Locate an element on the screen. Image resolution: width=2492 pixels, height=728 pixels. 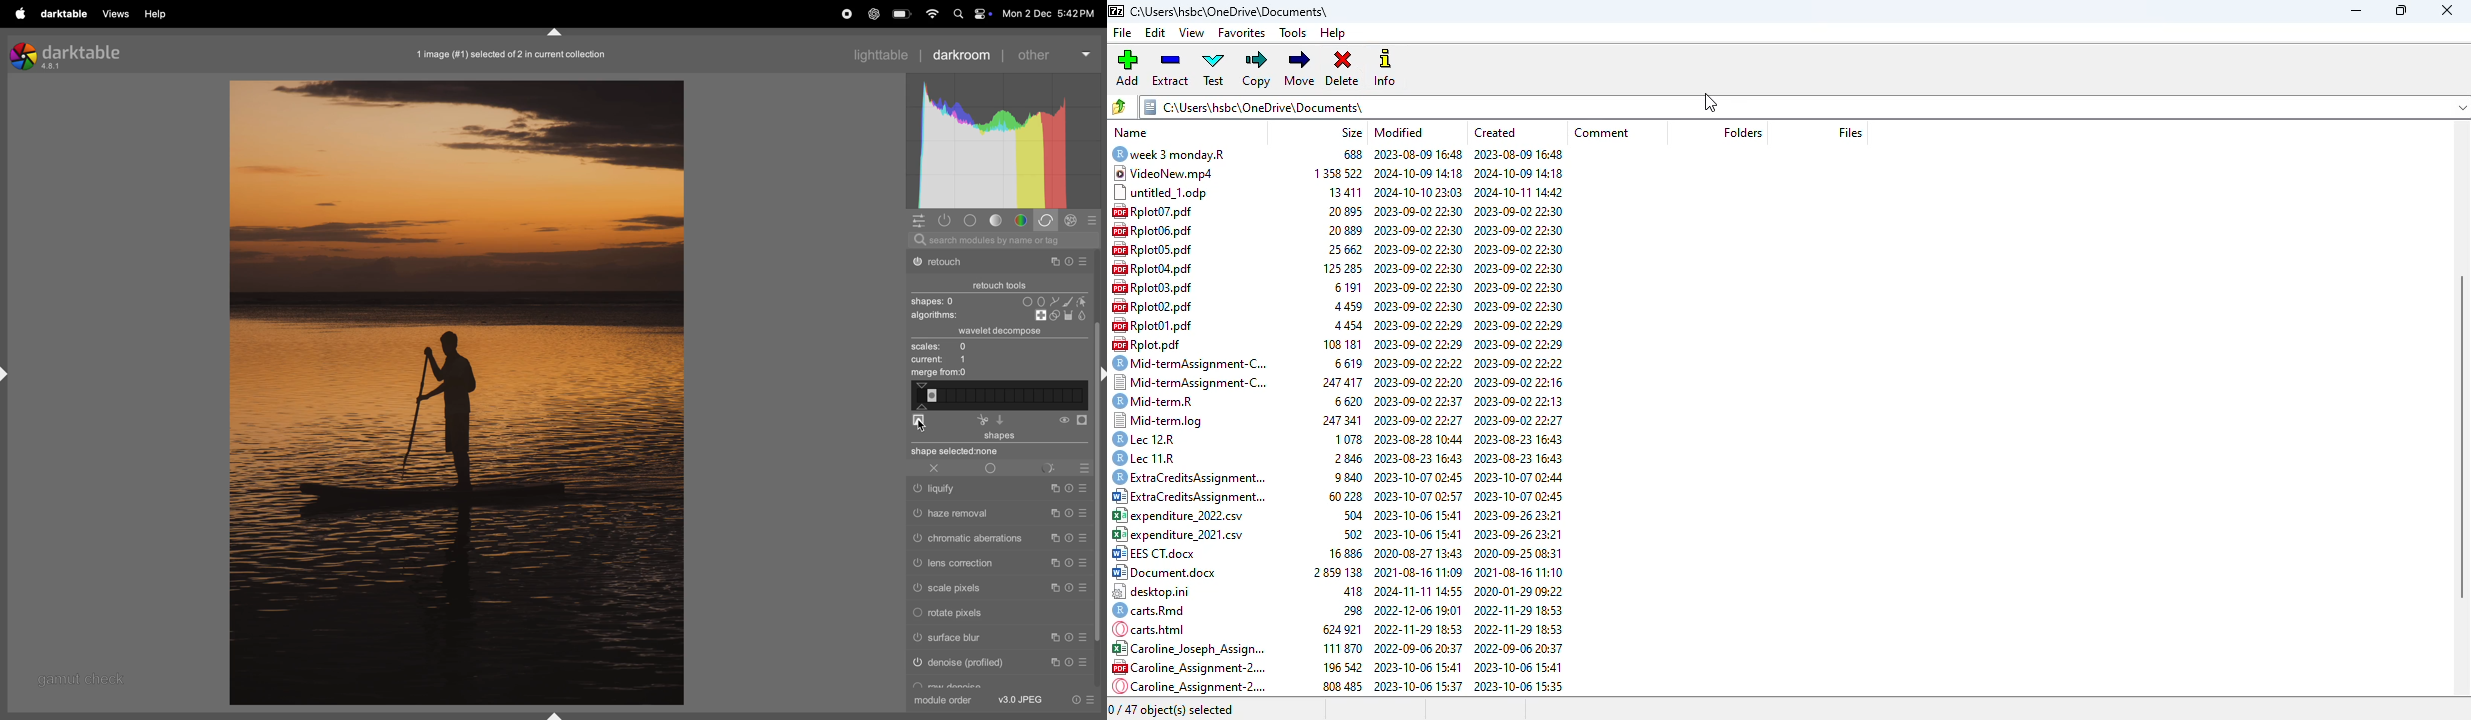
2023-09-02 22:30 is located at coordinates (1518, 268).